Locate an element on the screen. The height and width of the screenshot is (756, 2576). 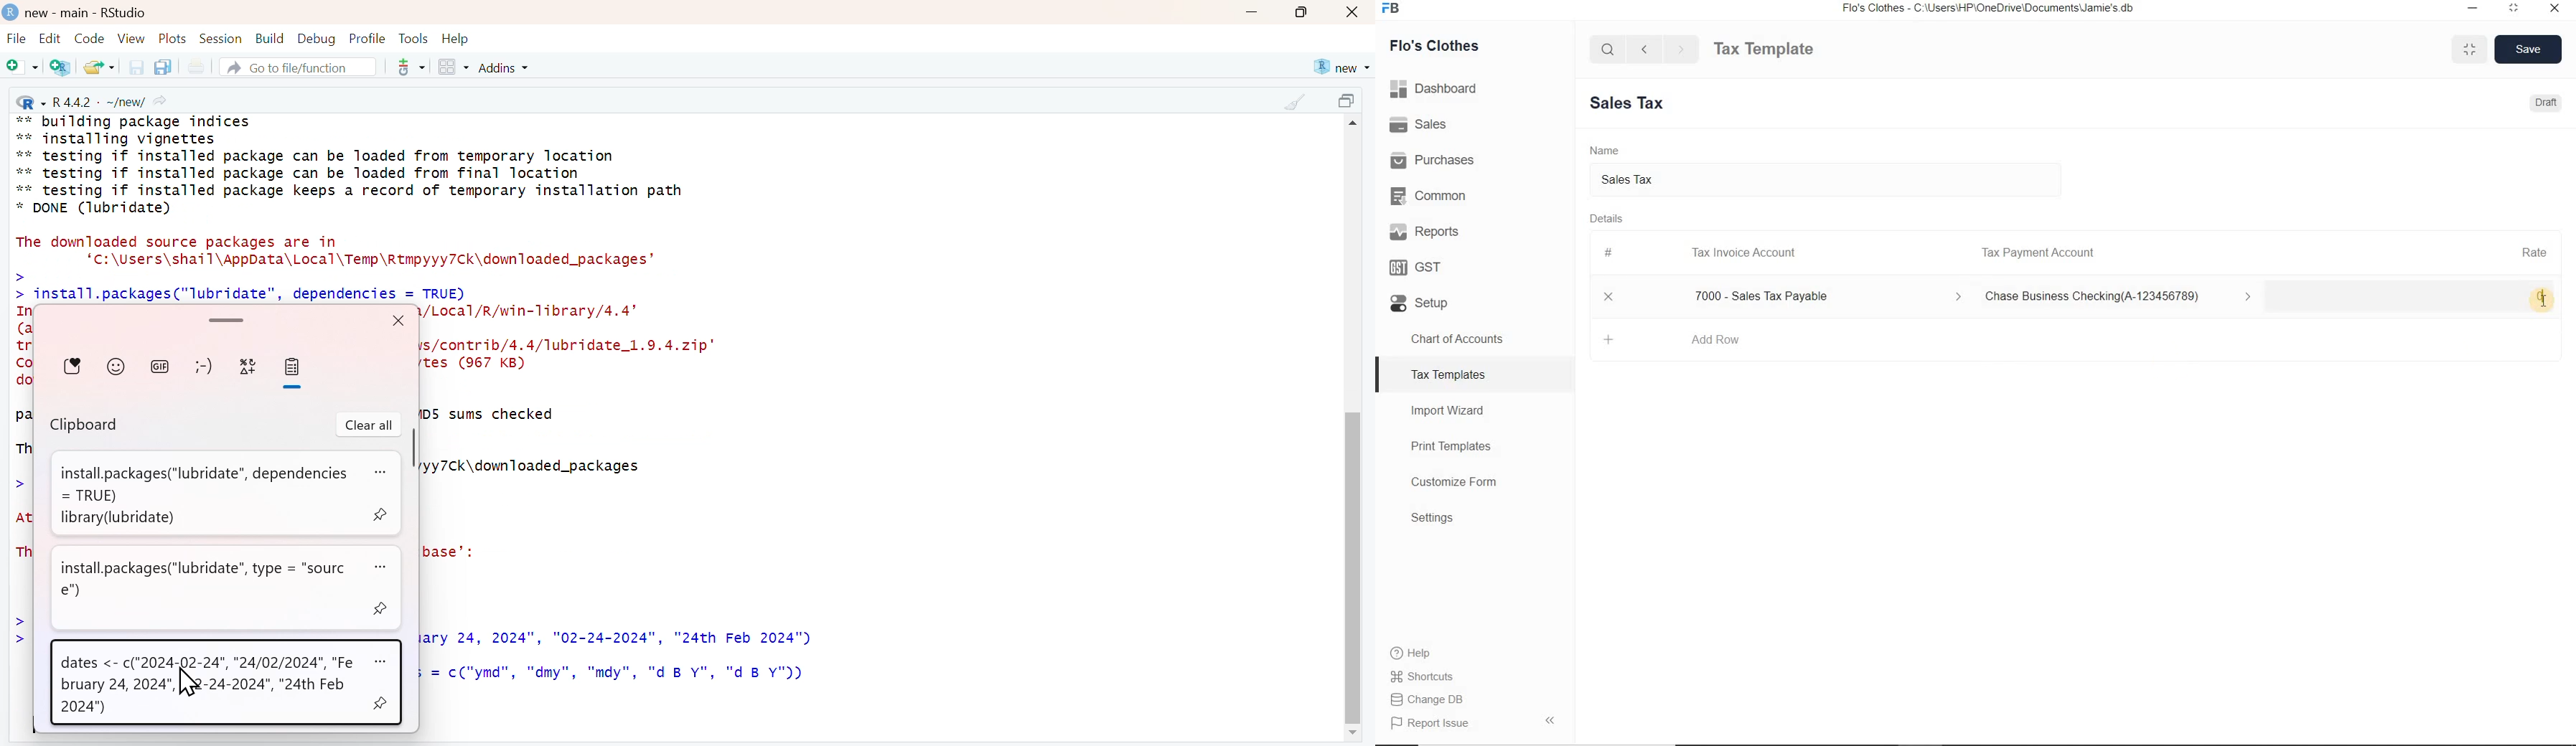
# Tax Invoice Account is located at coordinates (1702, 254).